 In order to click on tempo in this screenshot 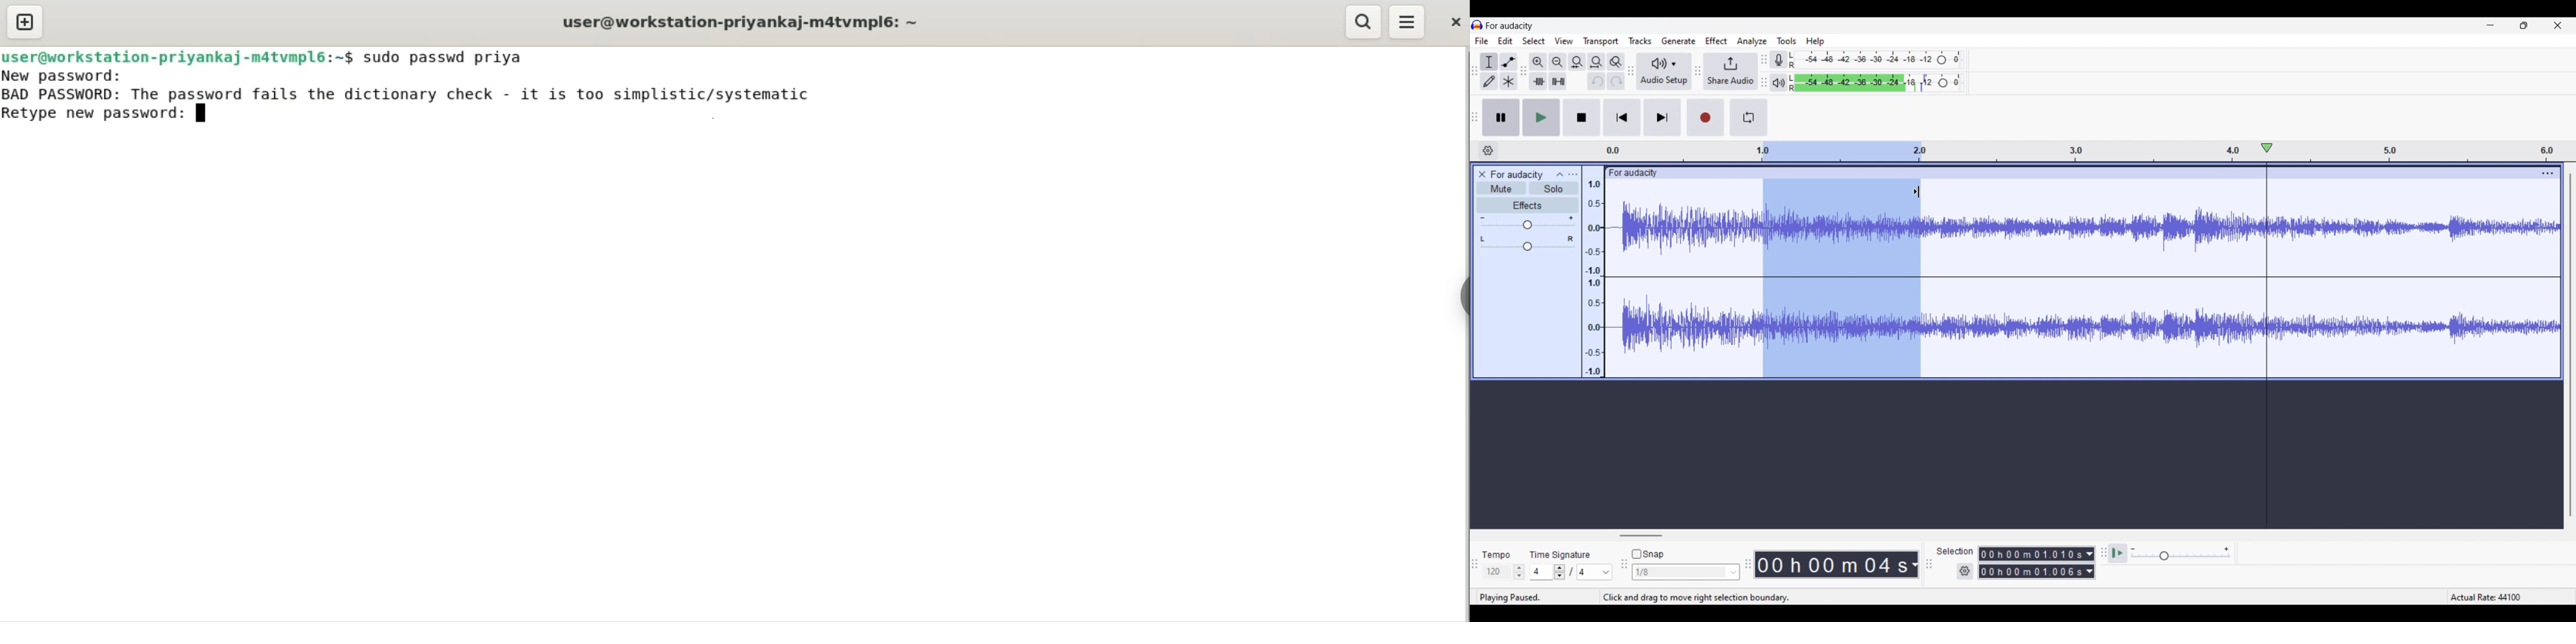, I will do `click(1496, 555)`.